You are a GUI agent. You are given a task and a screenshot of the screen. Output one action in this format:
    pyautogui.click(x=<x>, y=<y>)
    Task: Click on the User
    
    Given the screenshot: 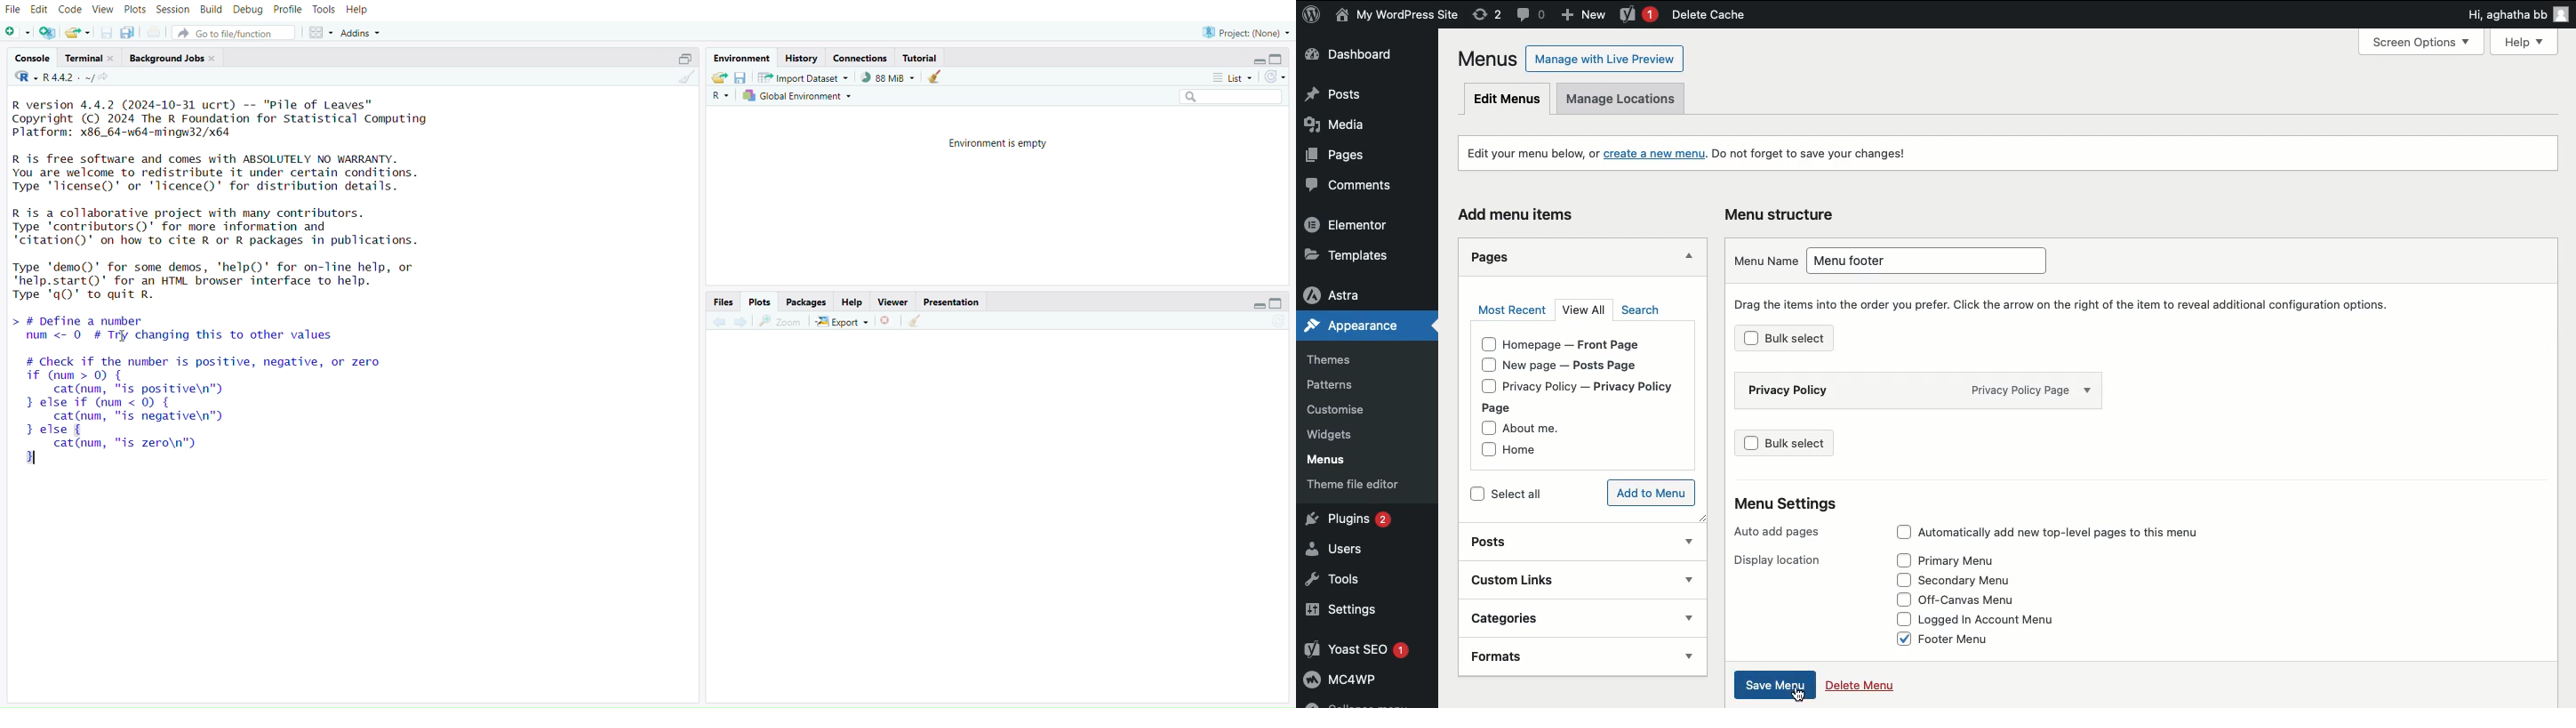 What is the action you would take?
    pyautogui.click(x=1397, y=16)
    